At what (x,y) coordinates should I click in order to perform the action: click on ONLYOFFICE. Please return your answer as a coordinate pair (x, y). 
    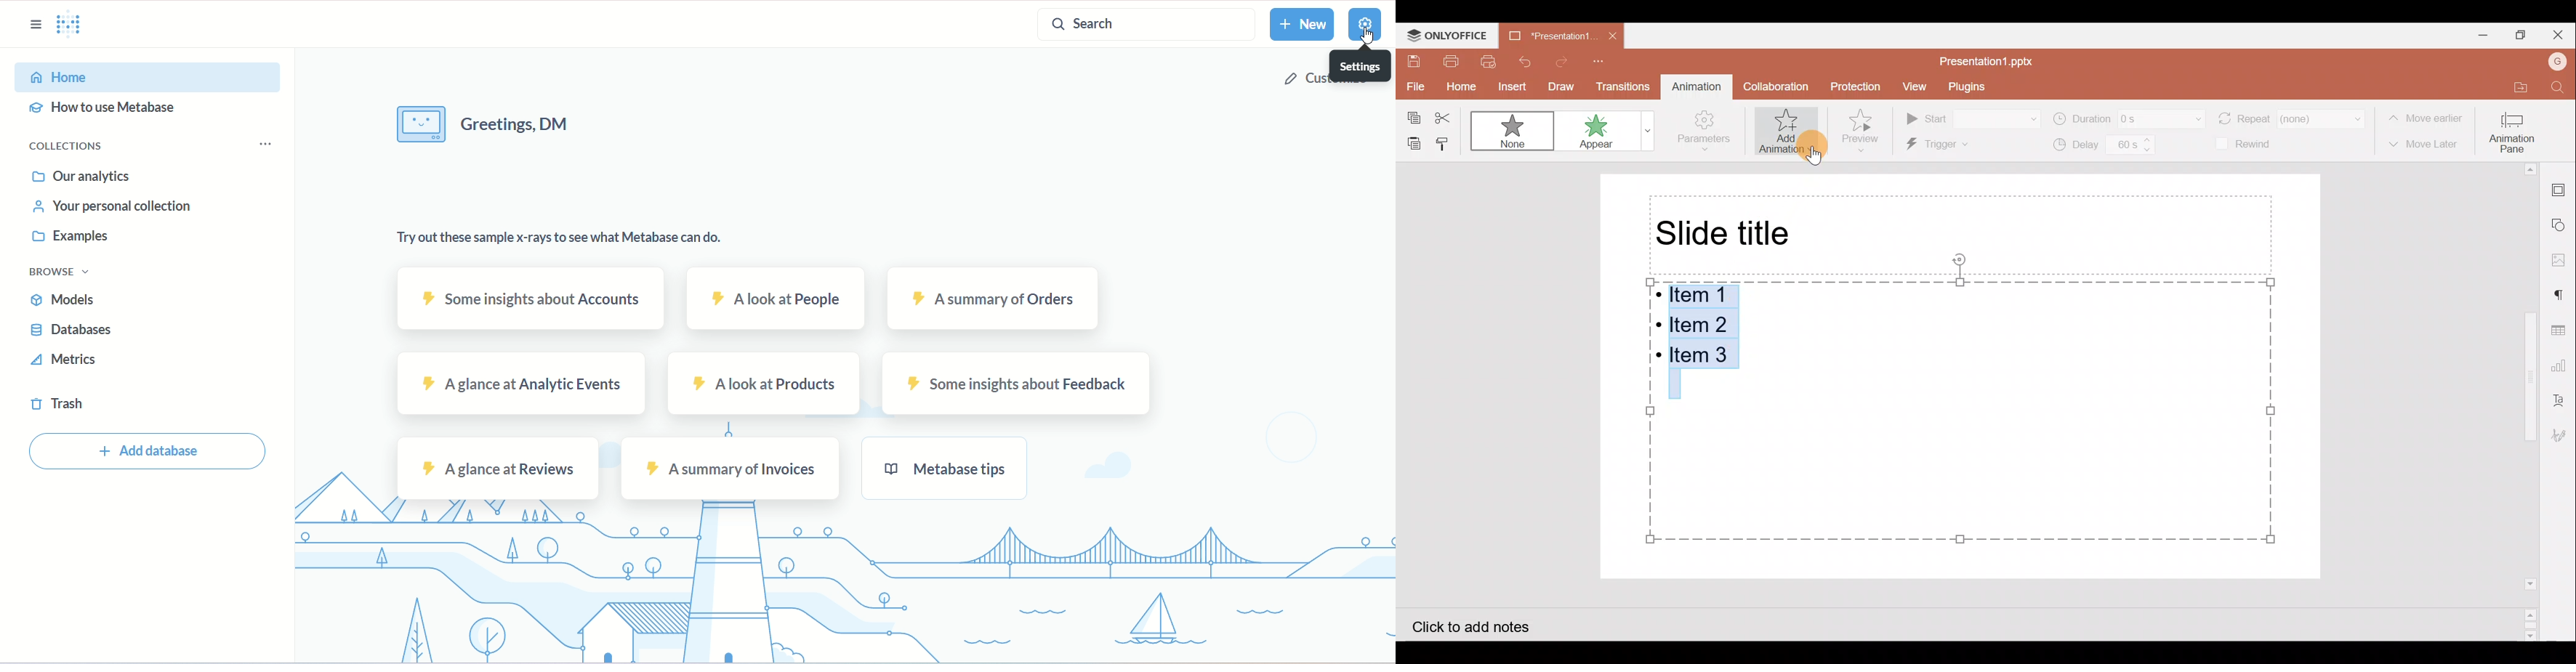
    Looking at the image, I should click on (1444, 34).